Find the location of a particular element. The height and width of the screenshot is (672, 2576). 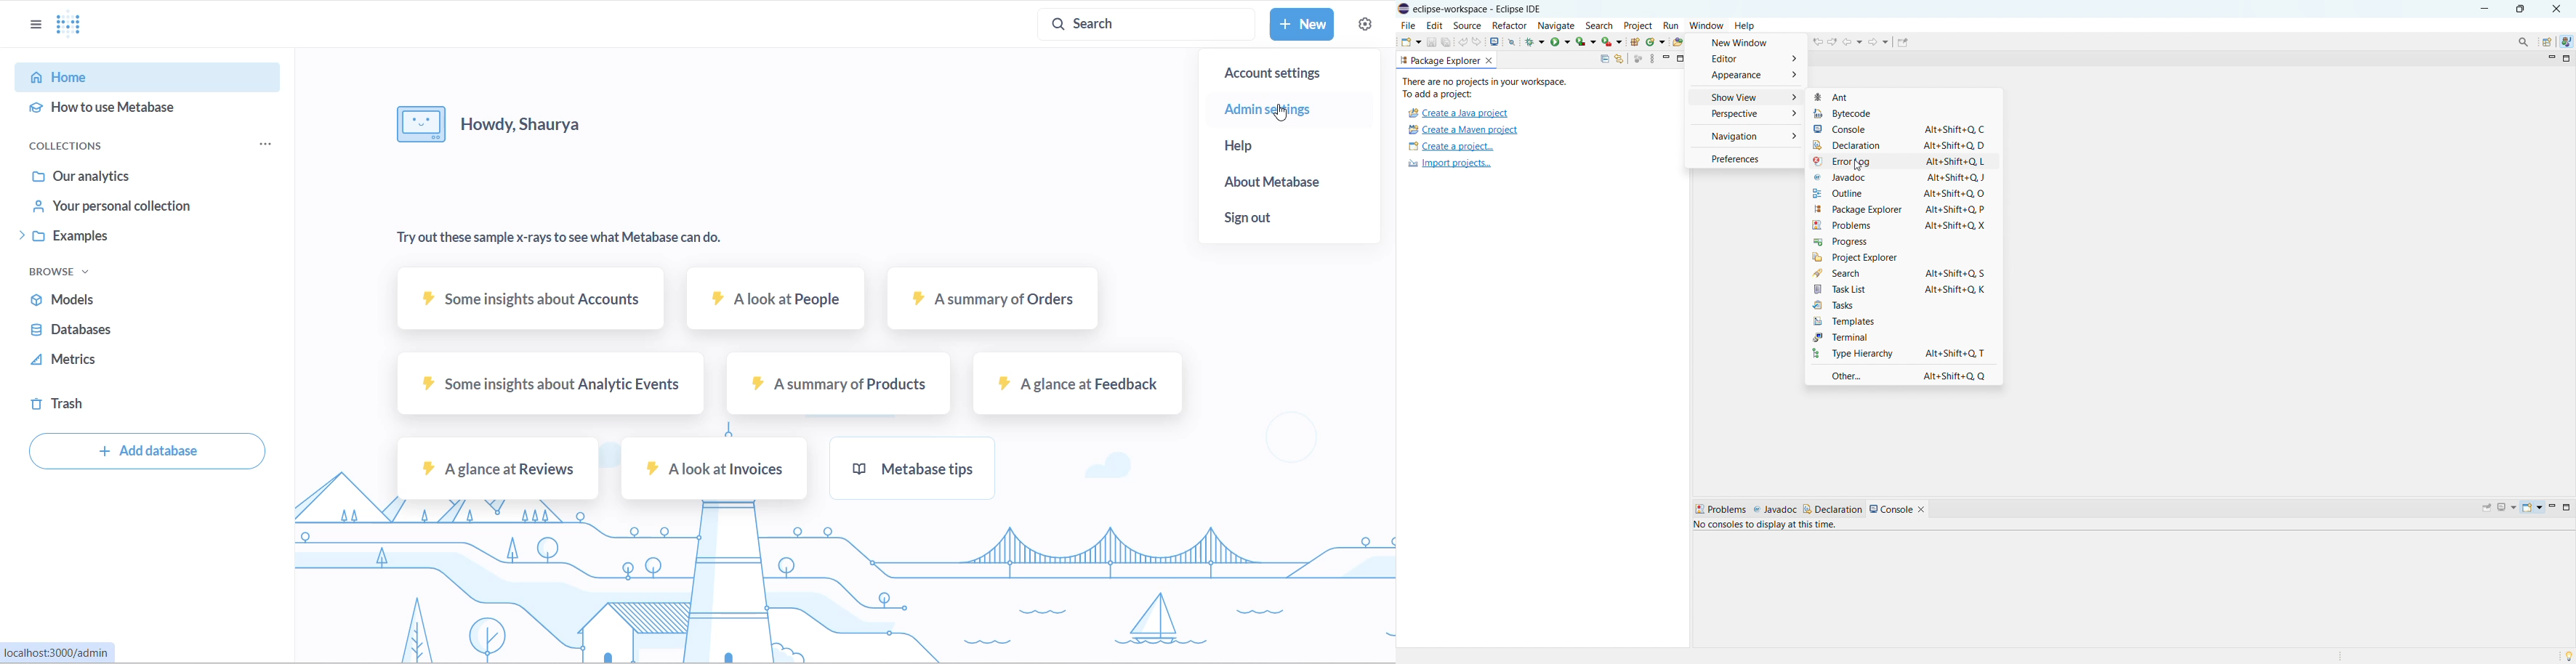

minimise is located at coordinates (2484, 8).